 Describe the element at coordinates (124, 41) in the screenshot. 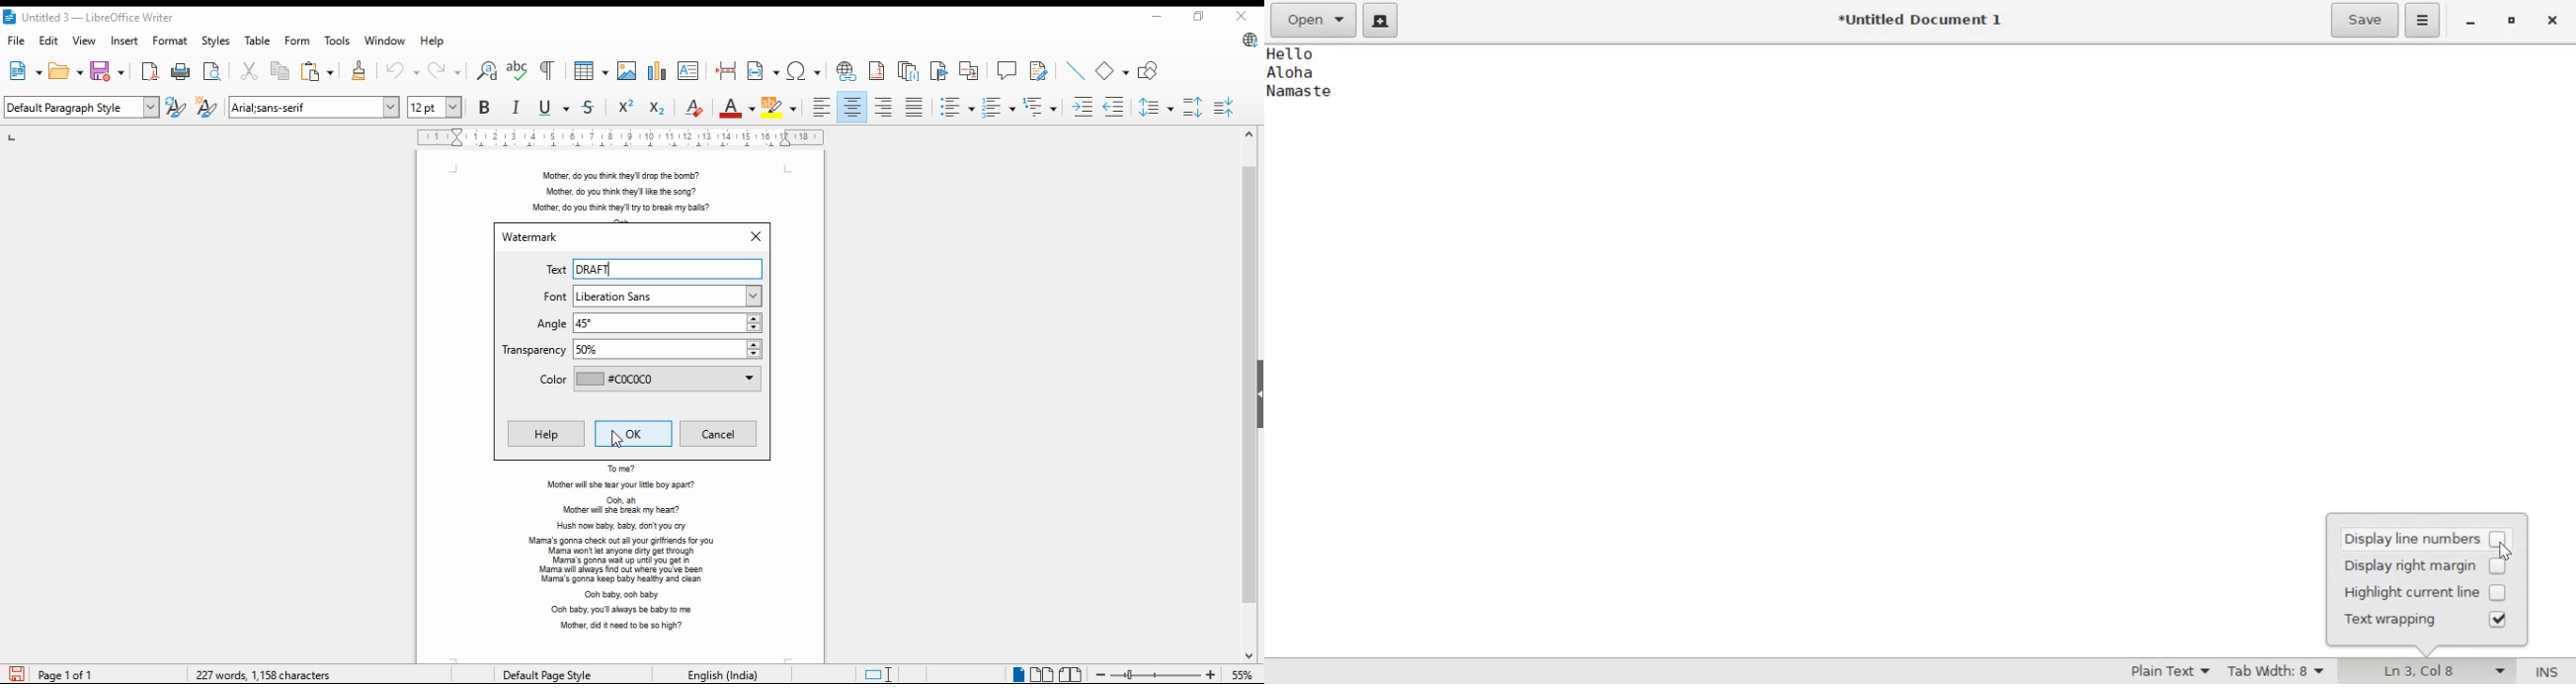

I see `insert` at that location.